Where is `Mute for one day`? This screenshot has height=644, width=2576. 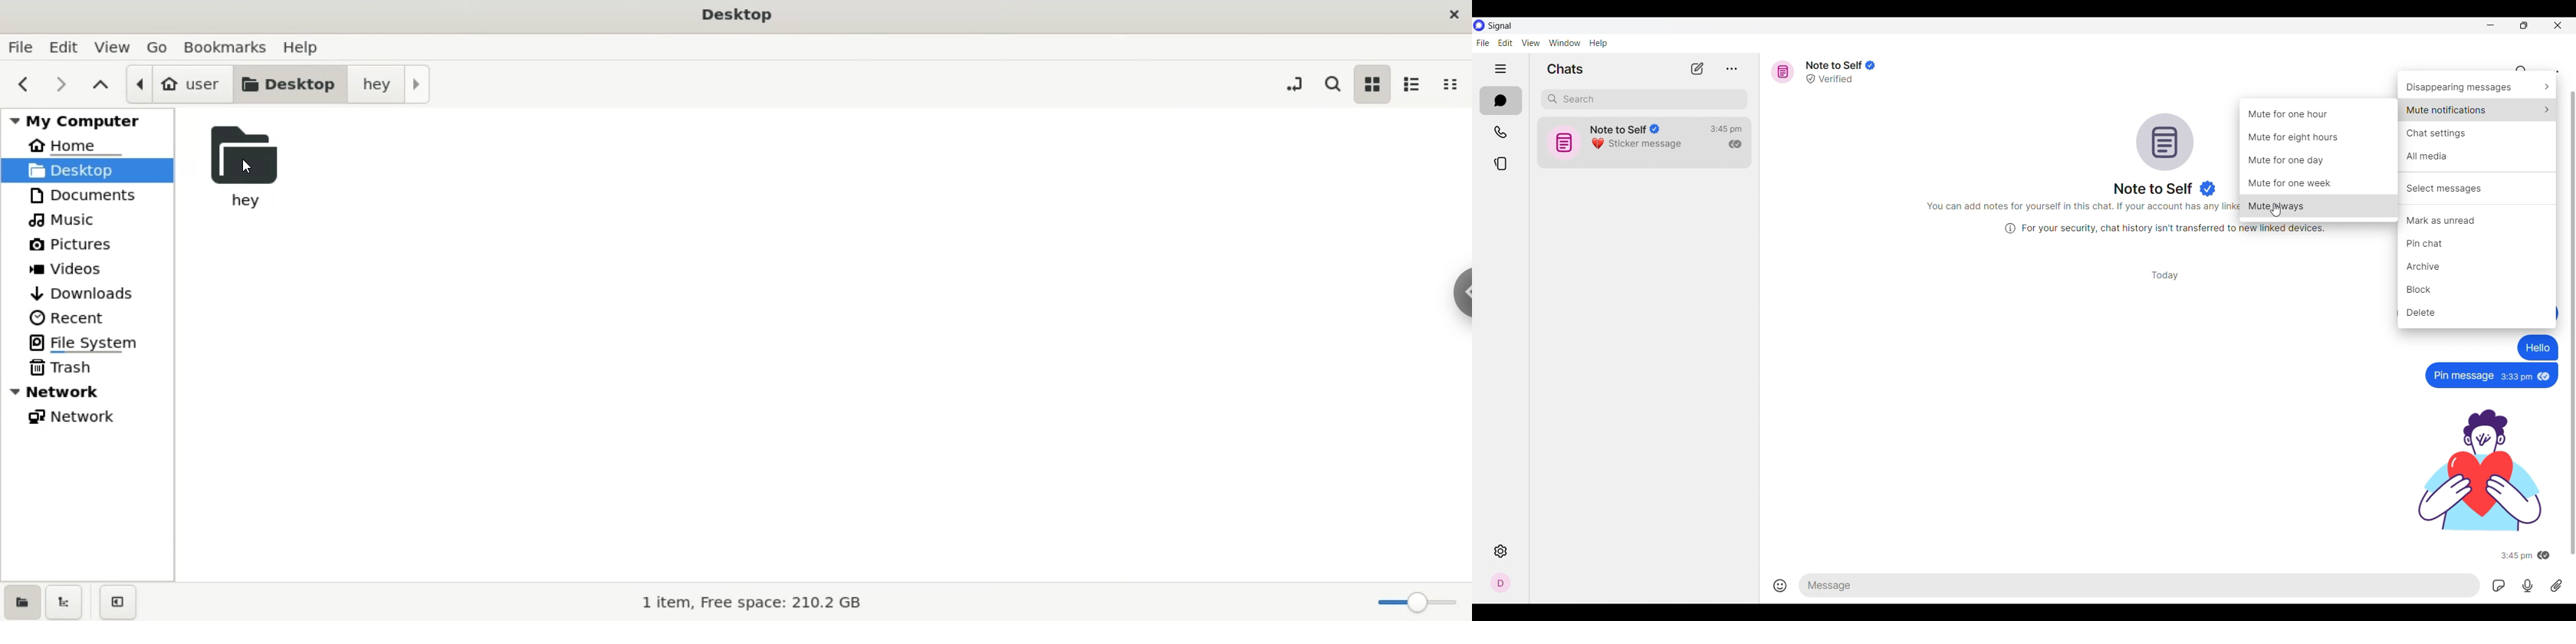 Mute for one day is located at coordinates (2292, 160).